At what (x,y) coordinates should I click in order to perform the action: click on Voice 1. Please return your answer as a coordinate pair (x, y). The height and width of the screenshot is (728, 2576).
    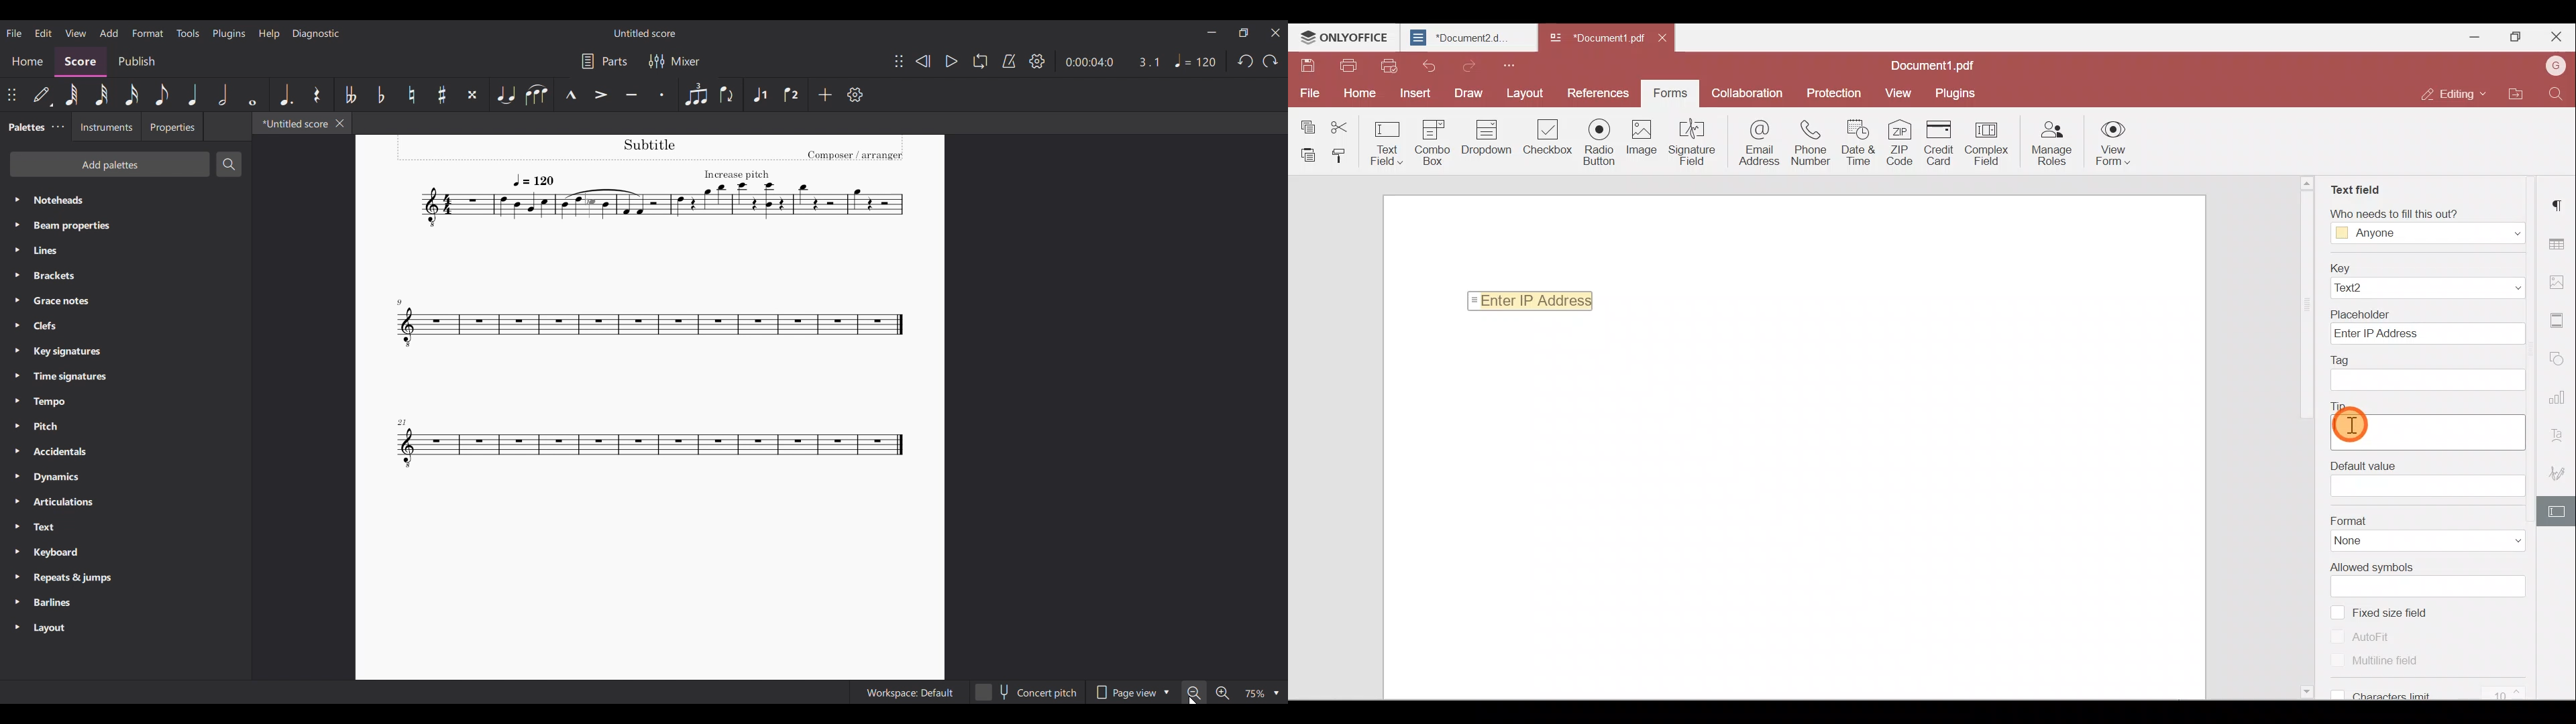
    Looking at the image, I should click on (759, 94).